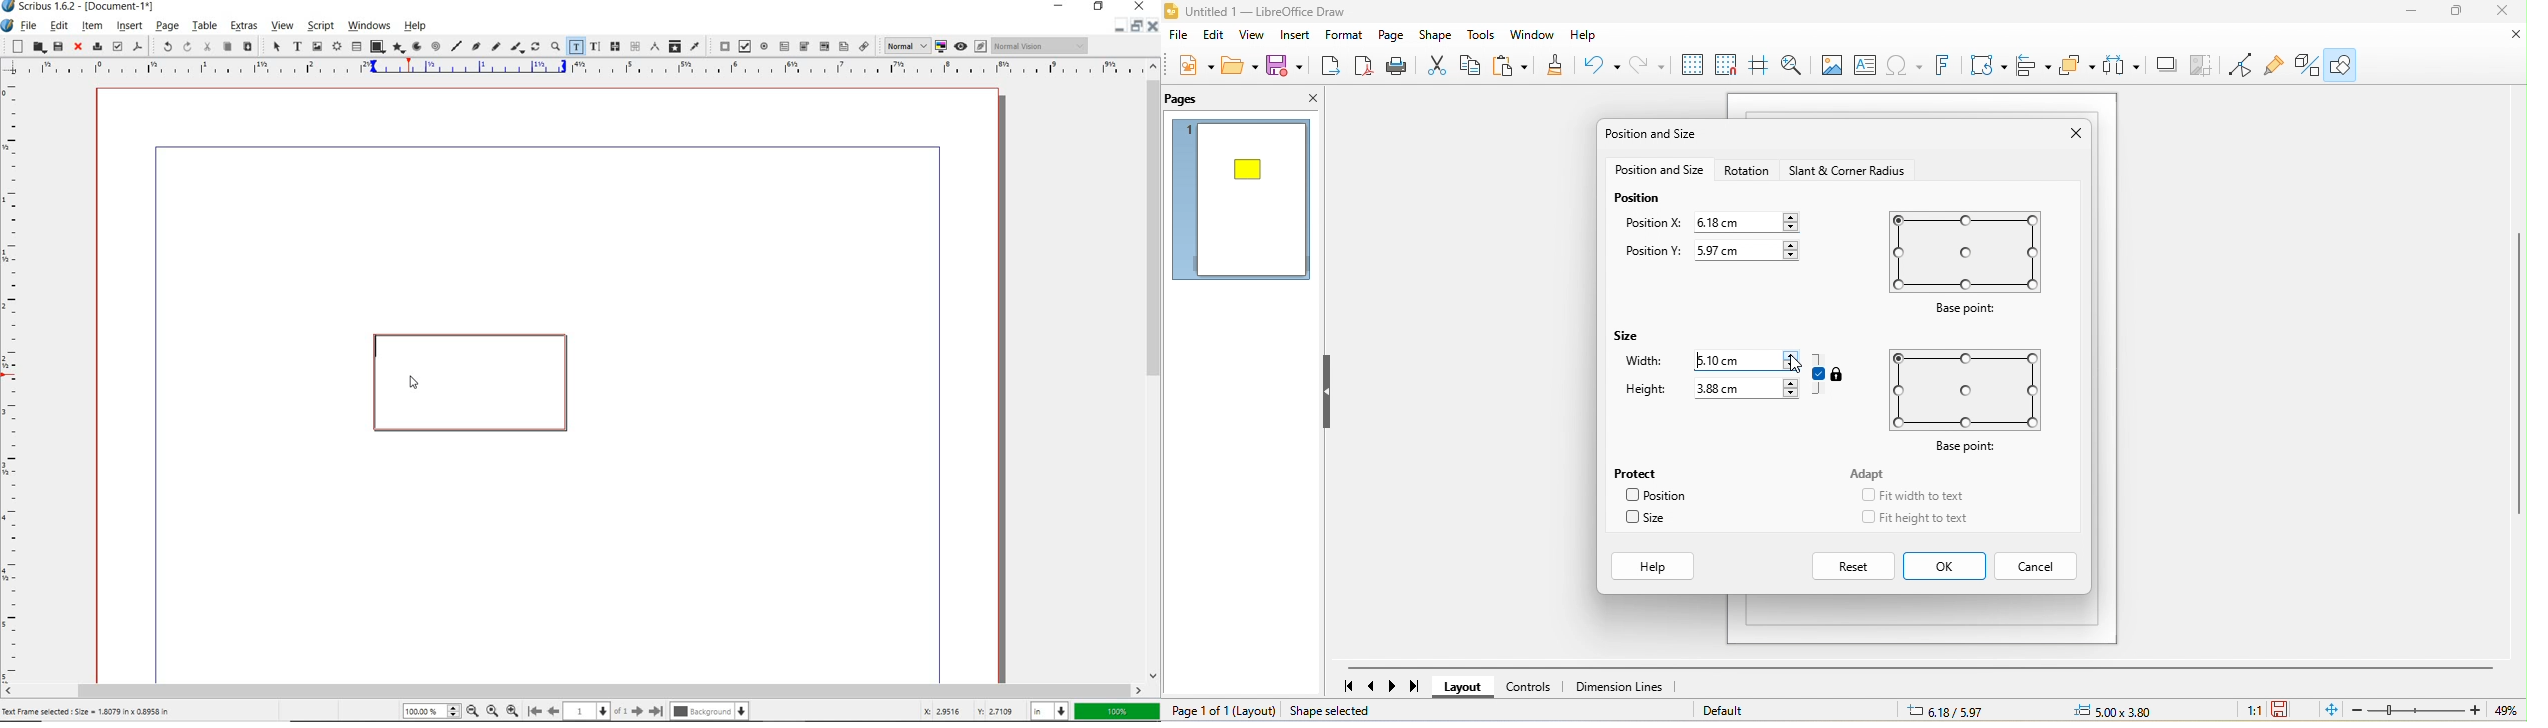 This screenshot has height=728, width=2548. I want to click on format, so click(1348, 37).